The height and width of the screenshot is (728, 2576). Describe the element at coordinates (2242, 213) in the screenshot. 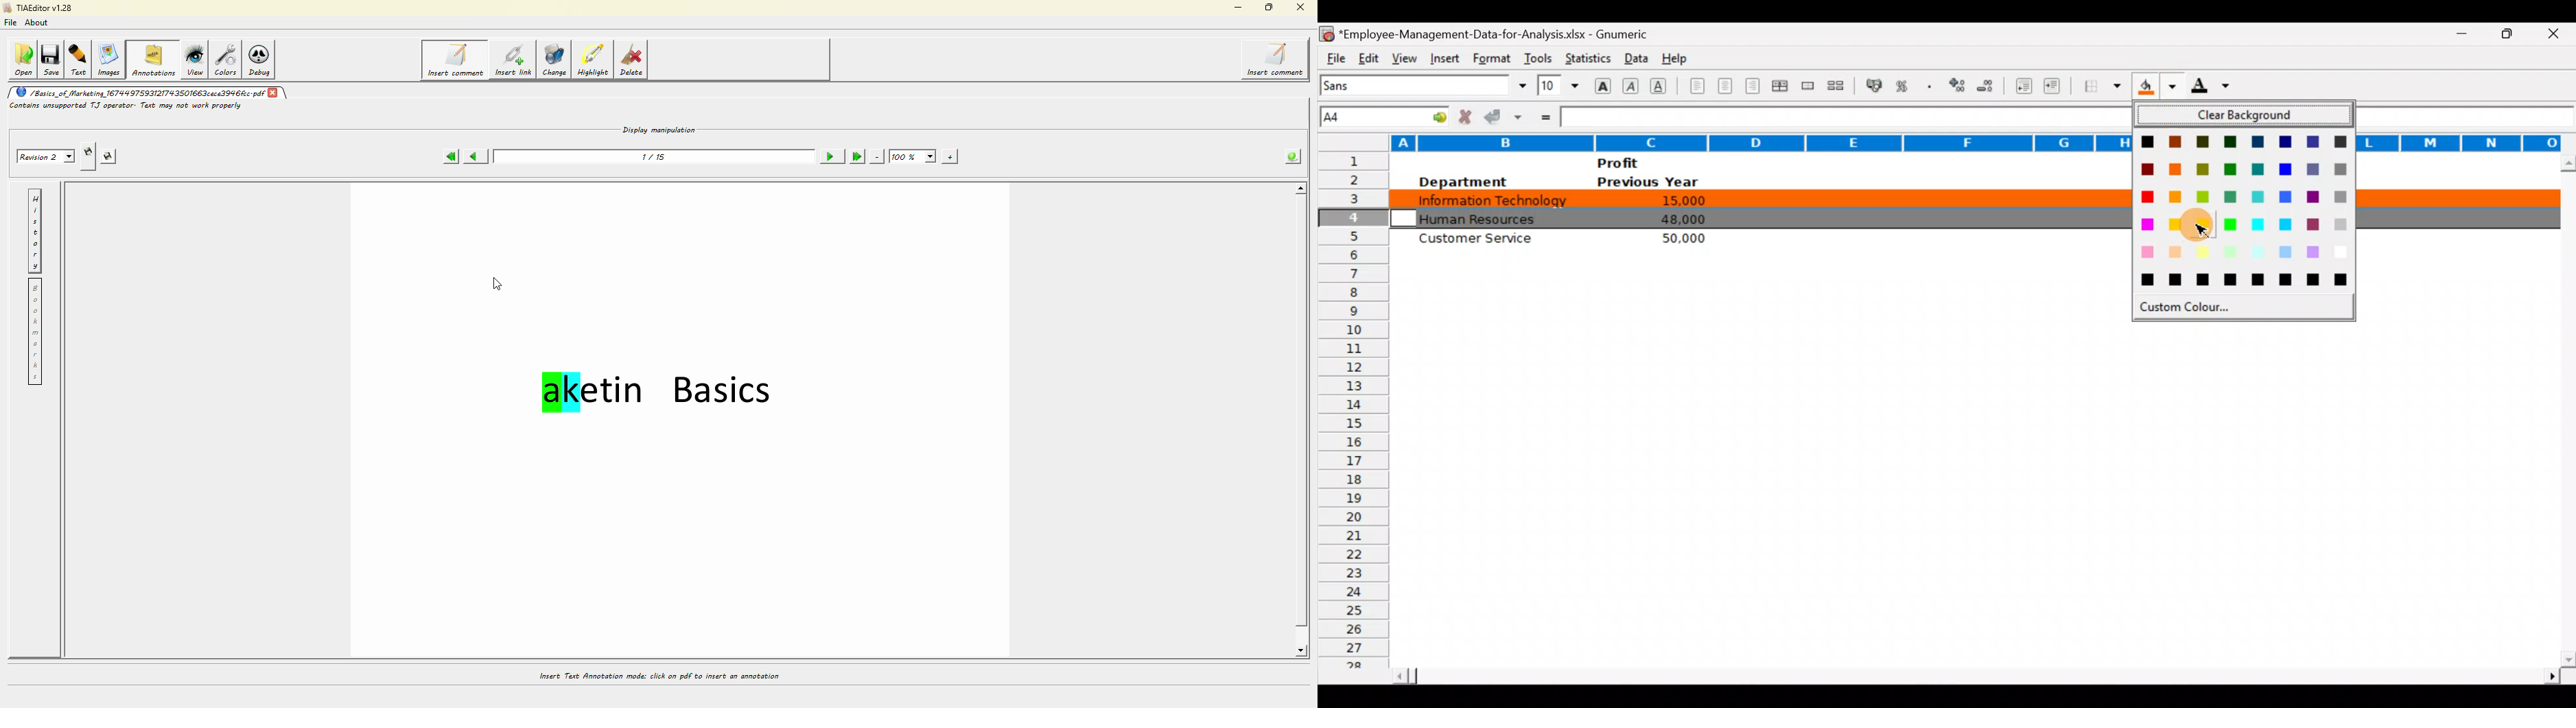

I see `Color palette` at that location.